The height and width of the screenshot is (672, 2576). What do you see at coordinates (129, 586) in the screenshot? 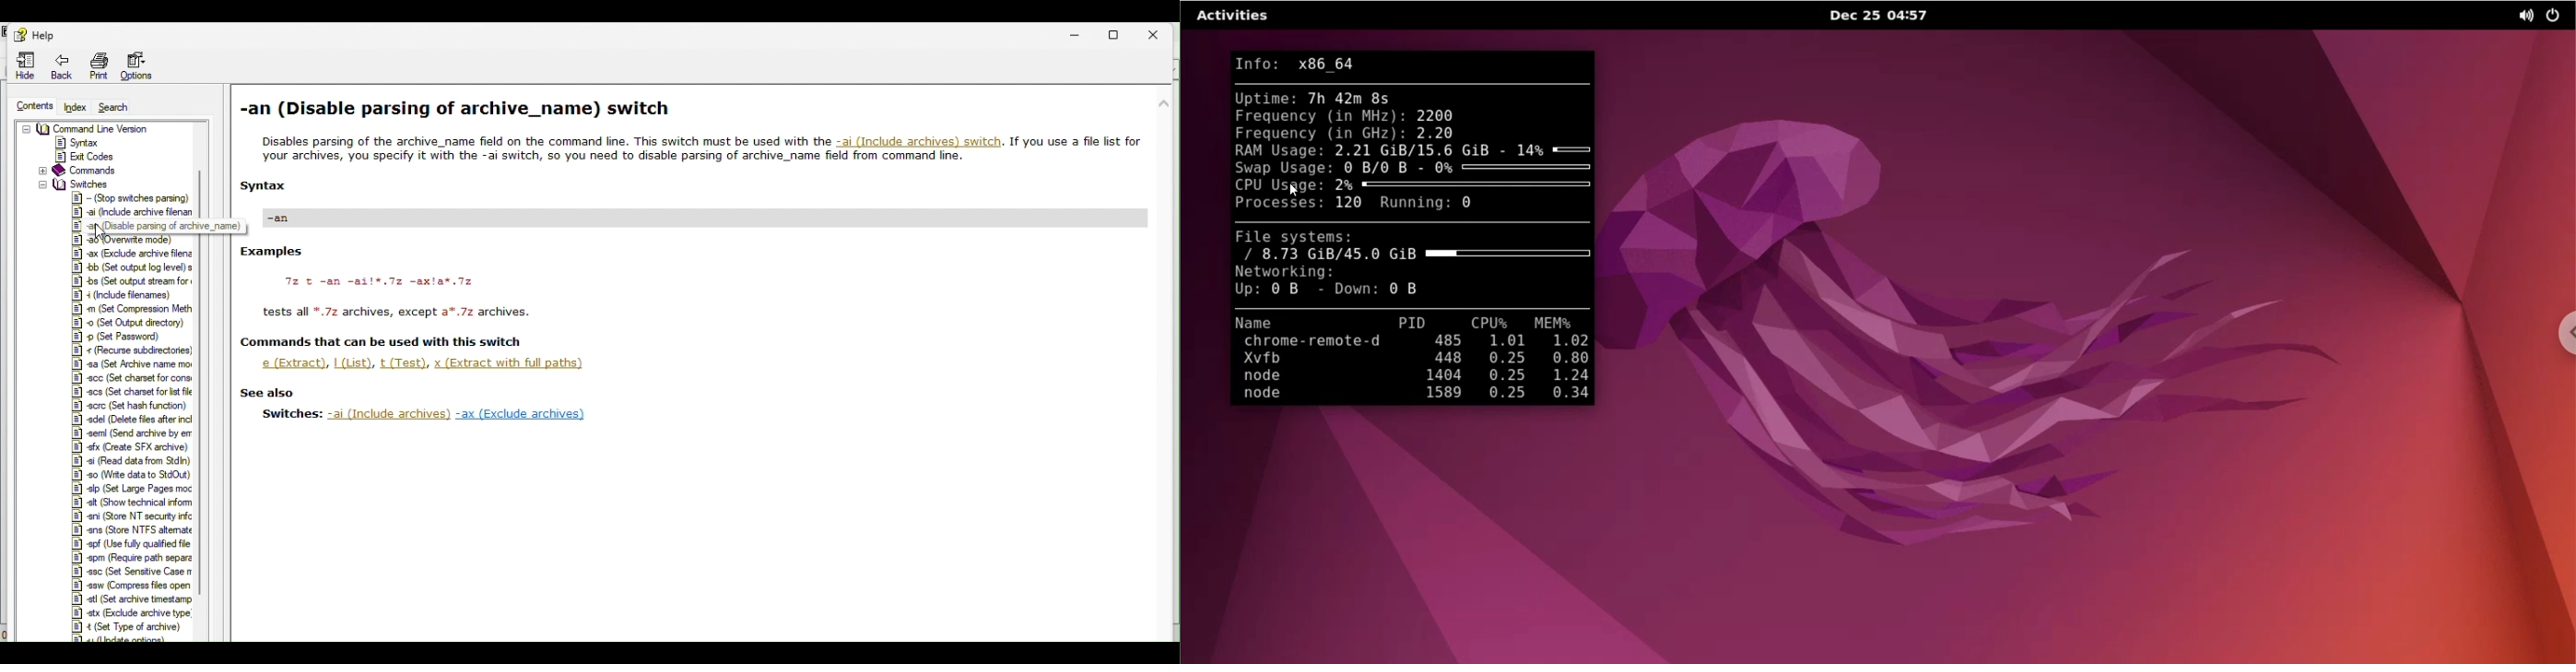
I see `|] ssw (Compress files open` at bounding box center [129, 586].